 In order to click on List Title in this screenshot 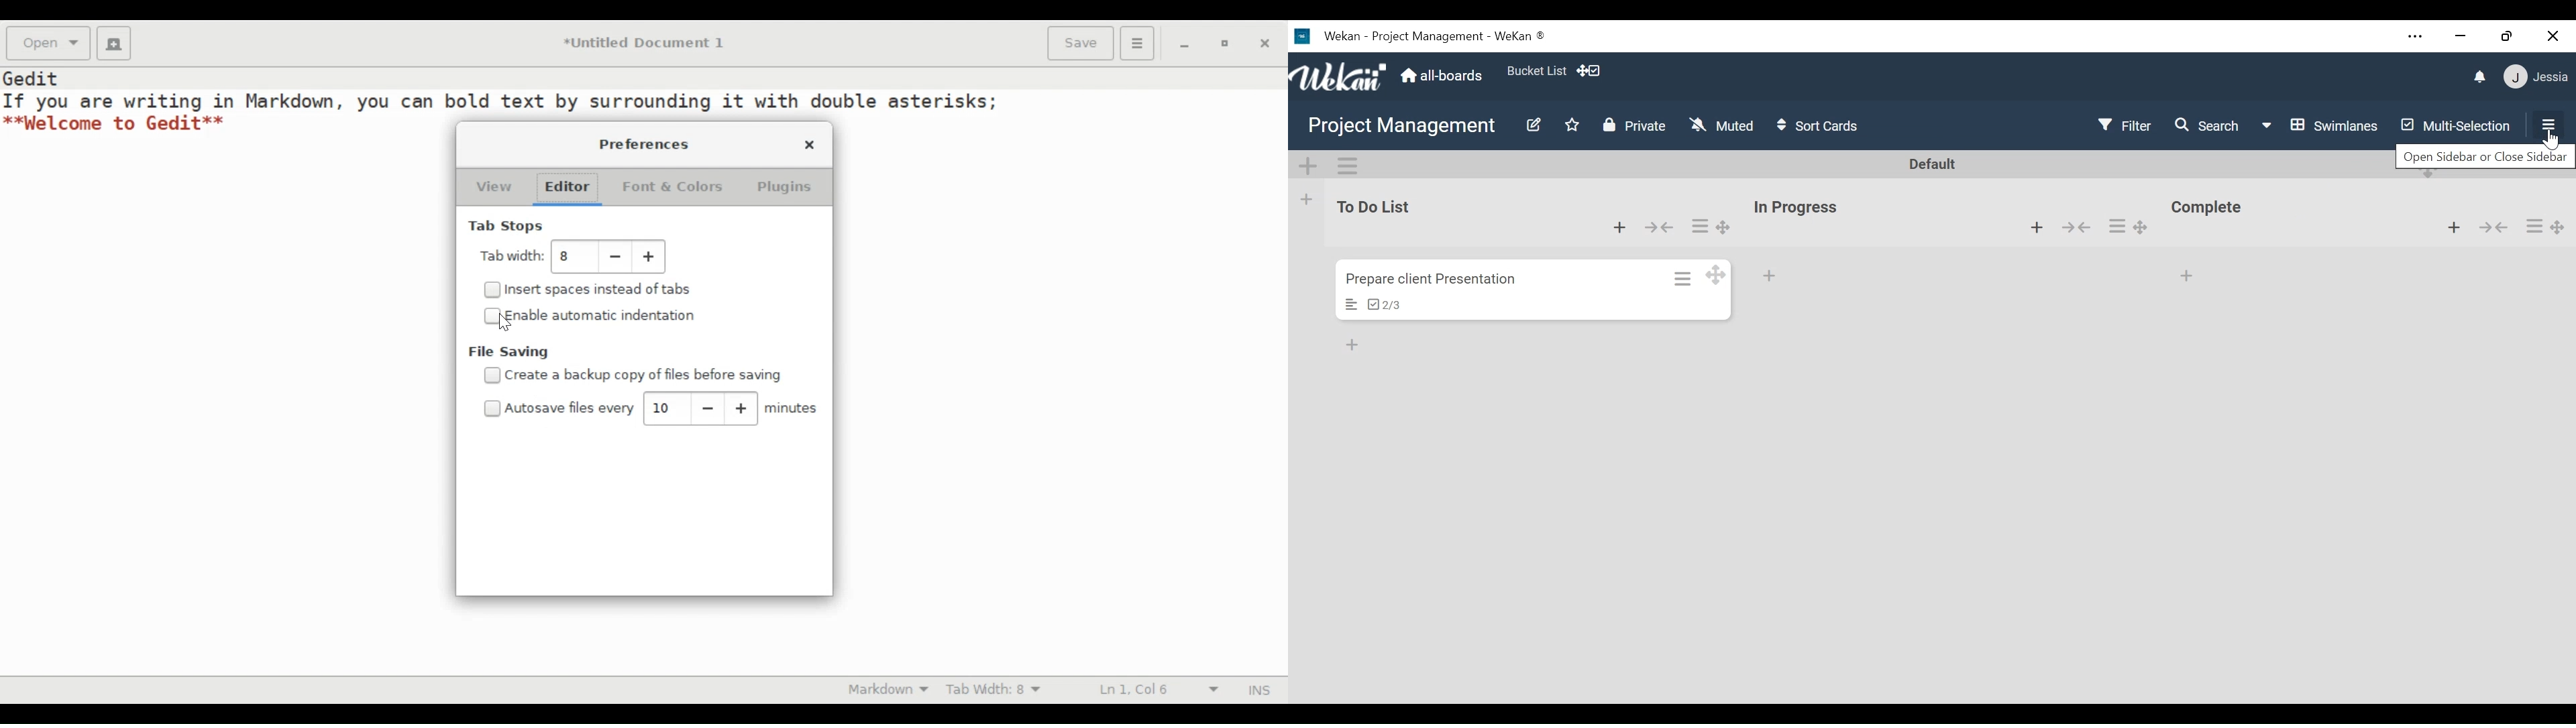, I will do `click(1371, 206)`.